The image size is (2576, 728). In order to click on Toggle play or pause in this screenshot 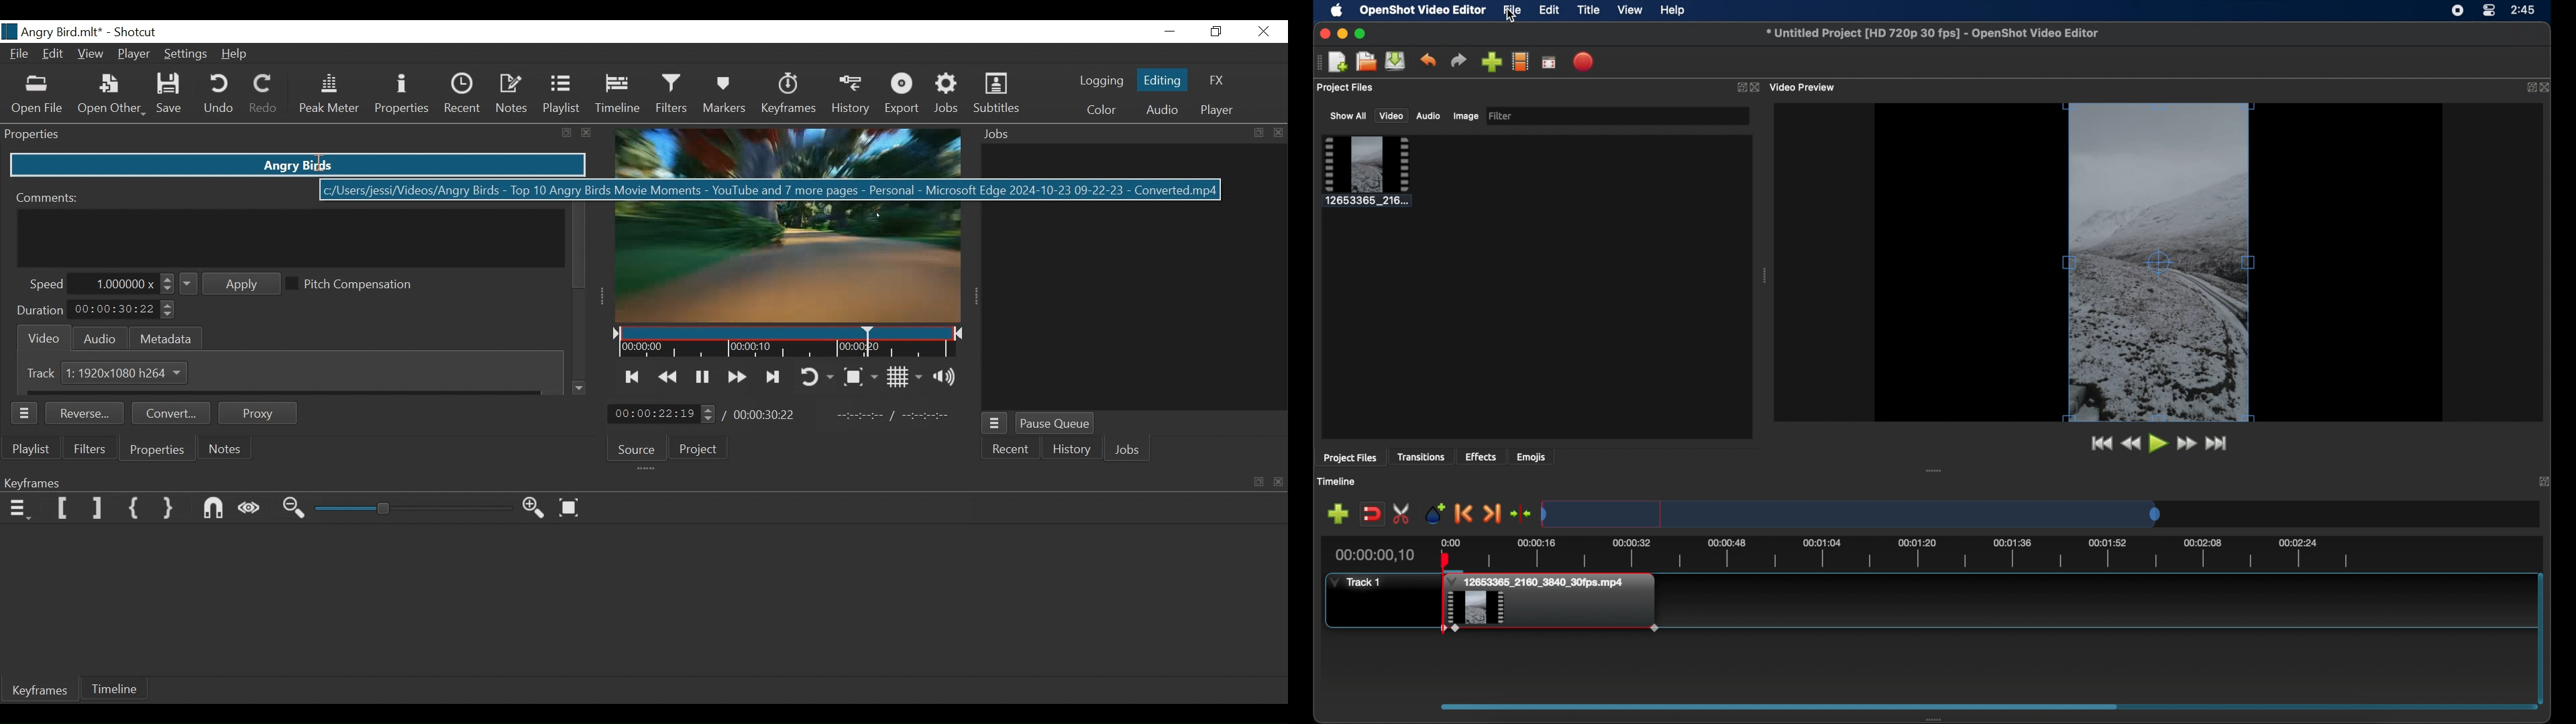, I will do `click(702, 377)`.